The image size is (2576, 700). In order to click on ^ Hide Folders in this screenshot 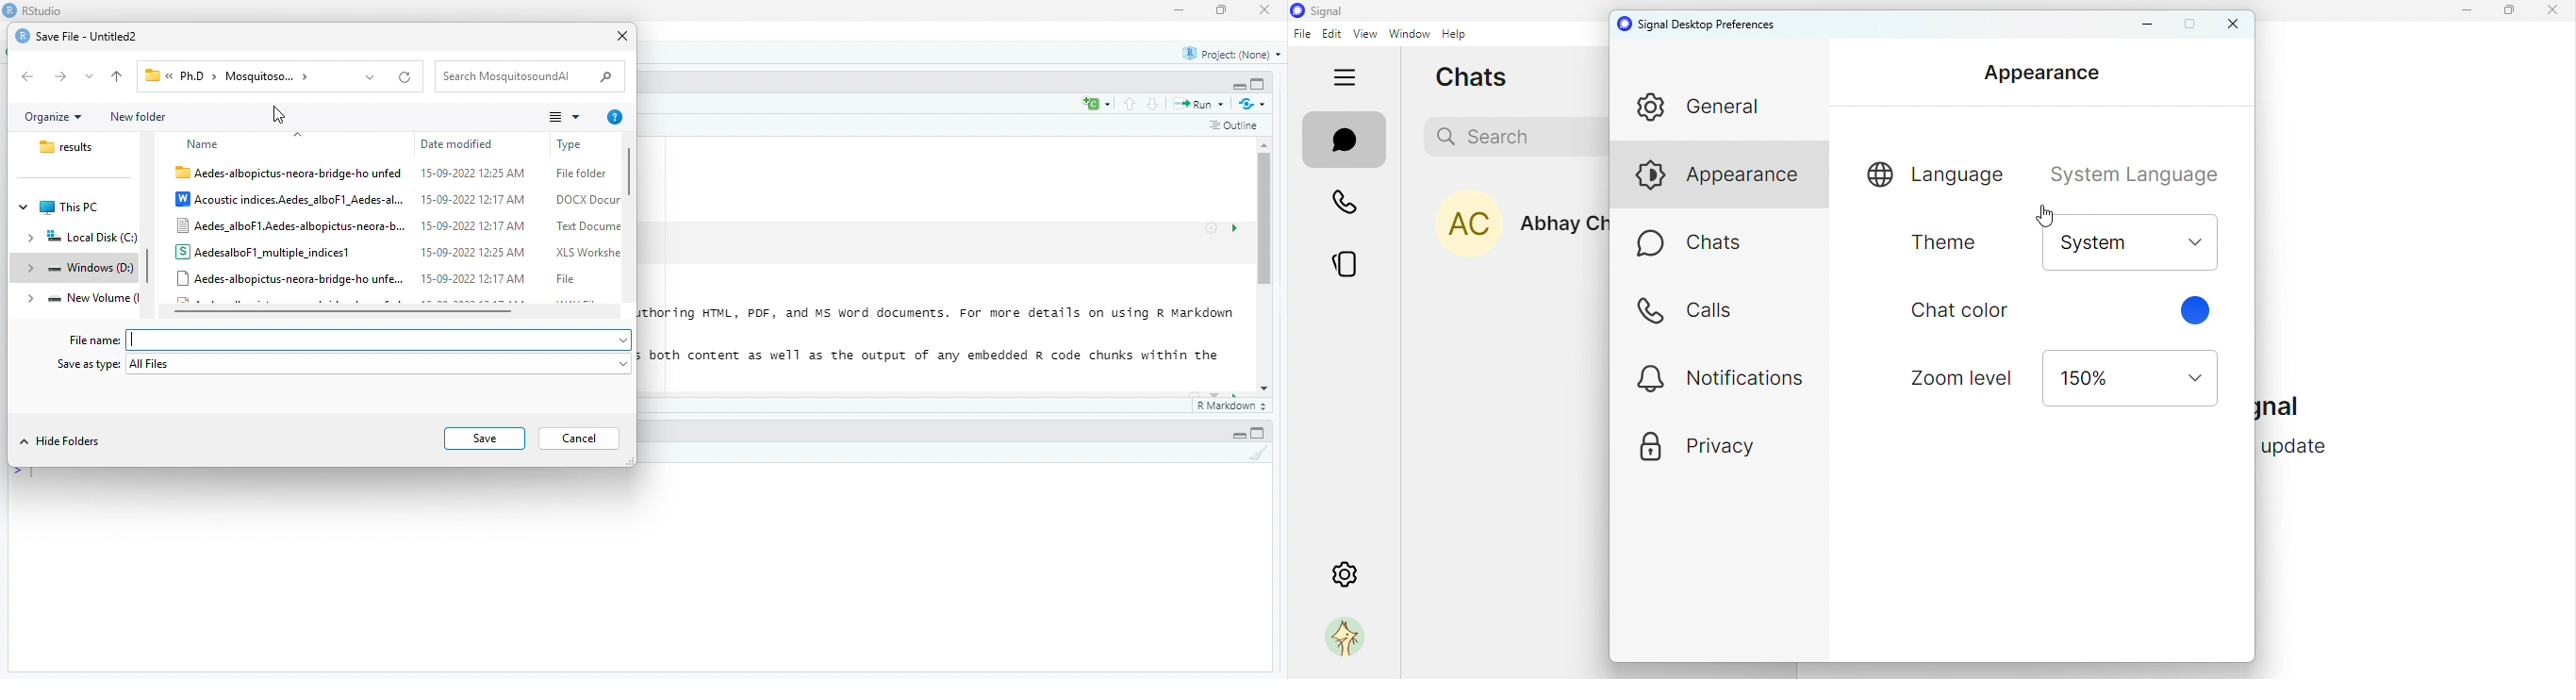, I will do `click(61, 441)`.